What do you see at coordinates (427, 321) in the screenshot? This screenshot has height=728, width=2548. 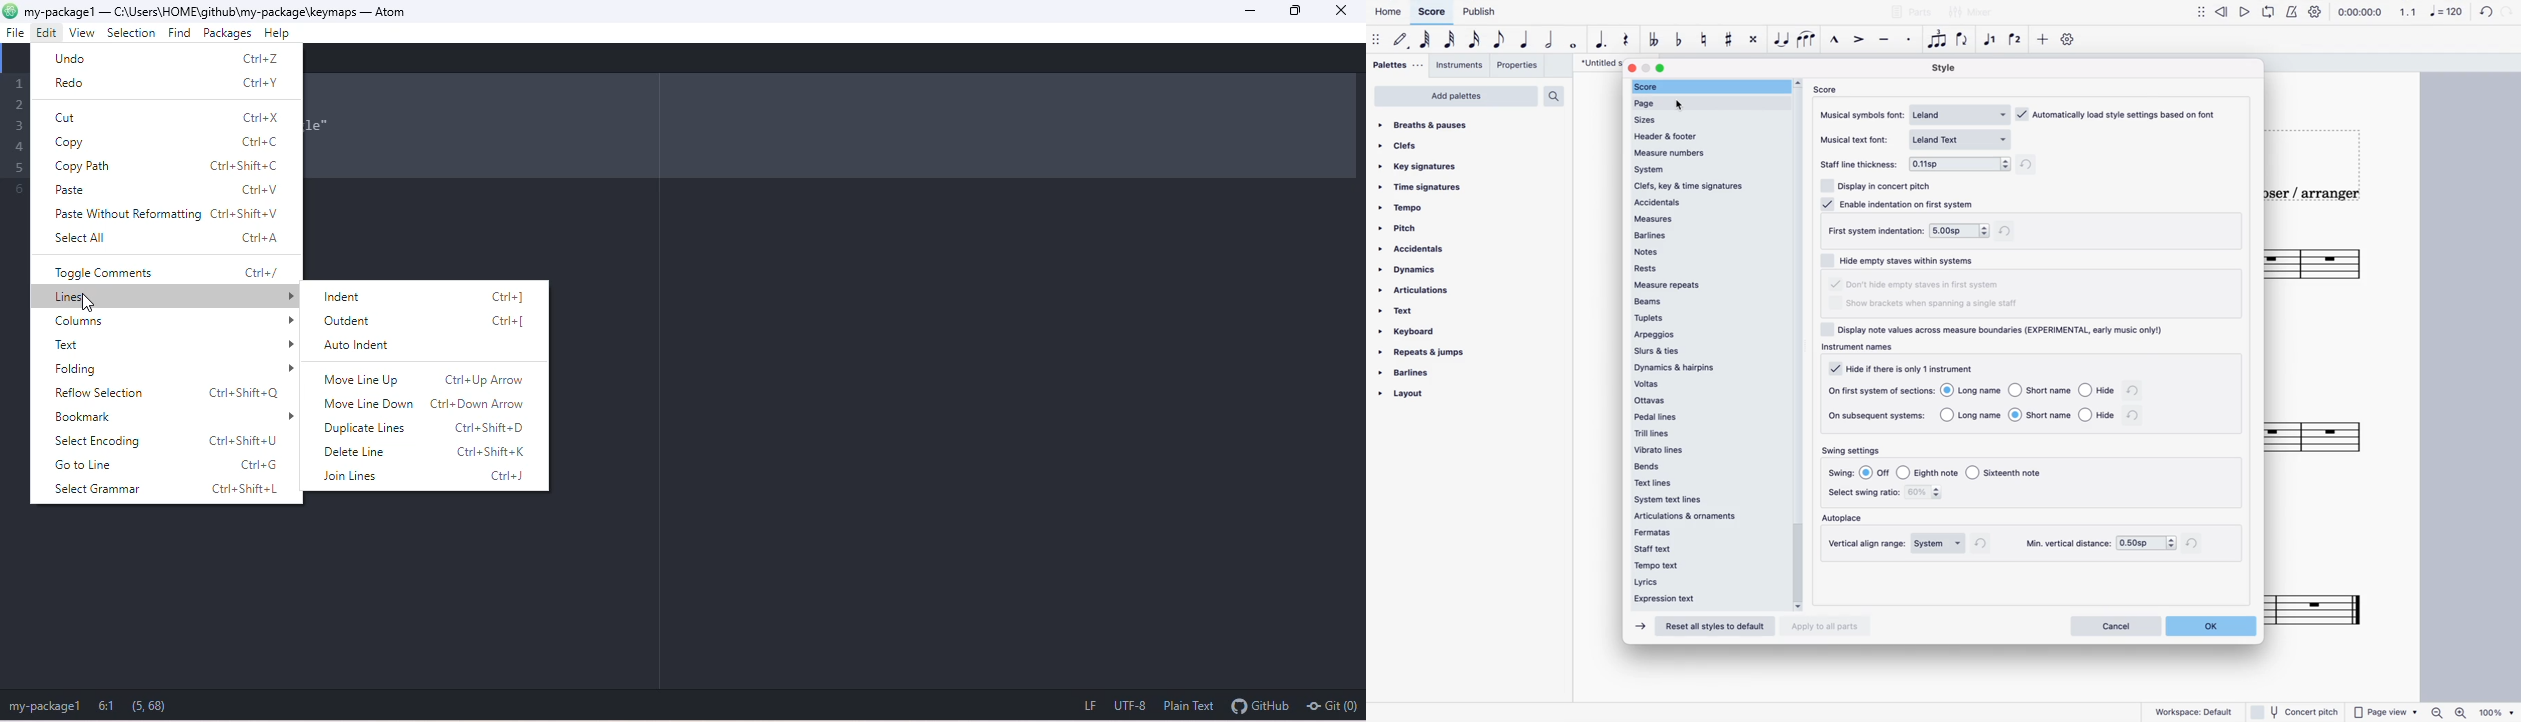 I see `outdent` at bounding box center [427, 321].